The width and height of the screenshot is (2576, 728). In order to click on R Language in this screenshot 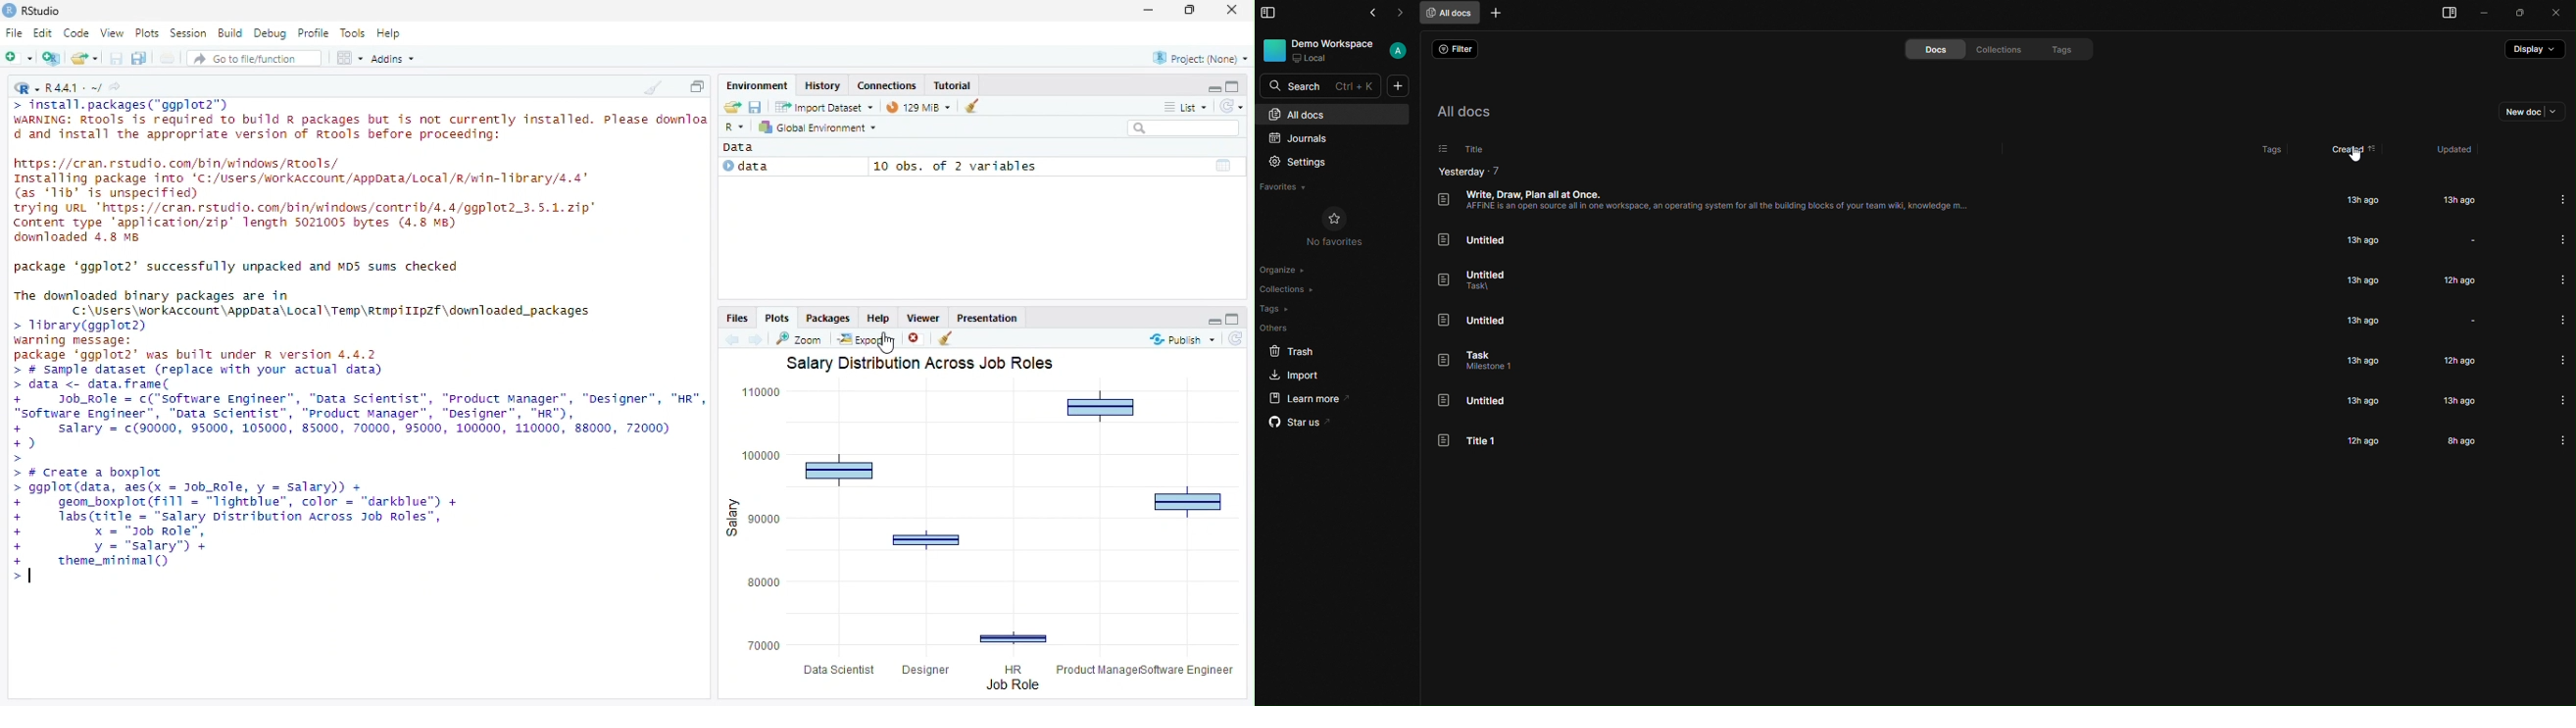, I will do `click(26, 89)`.